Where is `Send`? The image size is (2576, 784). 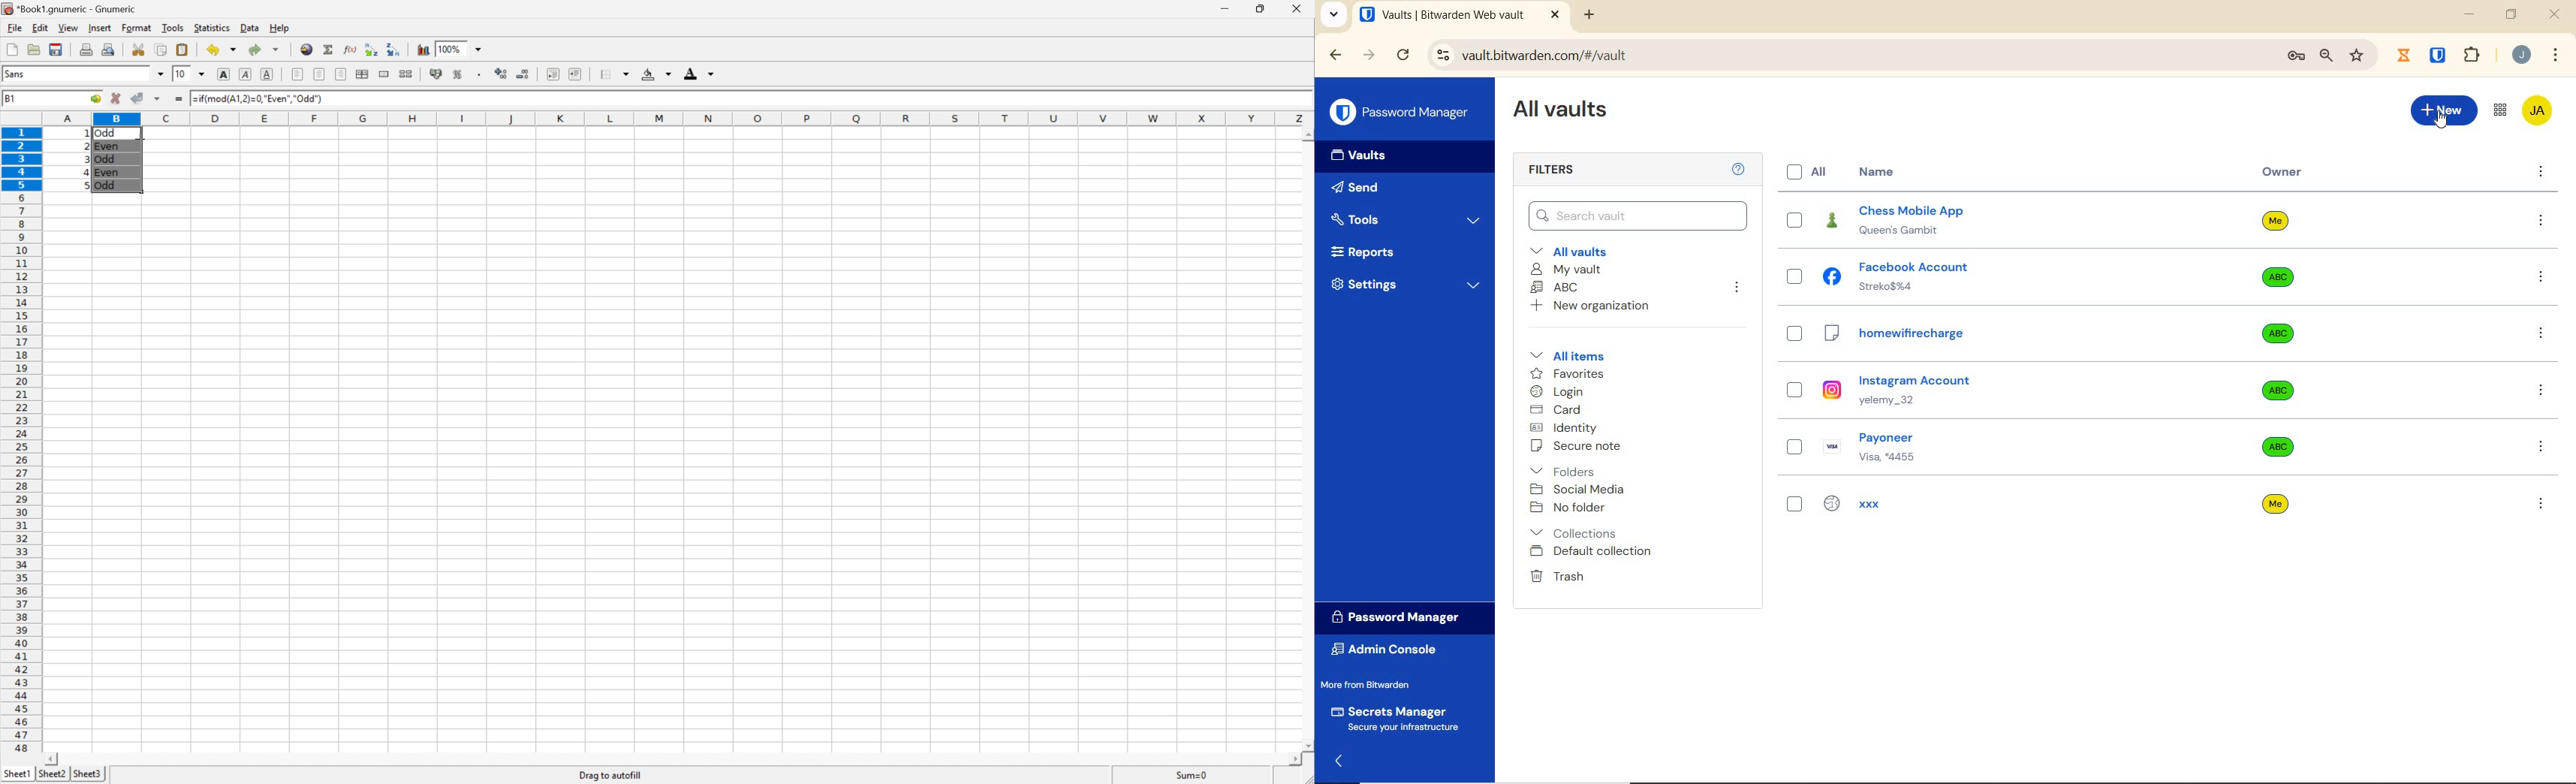 Send is located at coordinates (1358, 186).